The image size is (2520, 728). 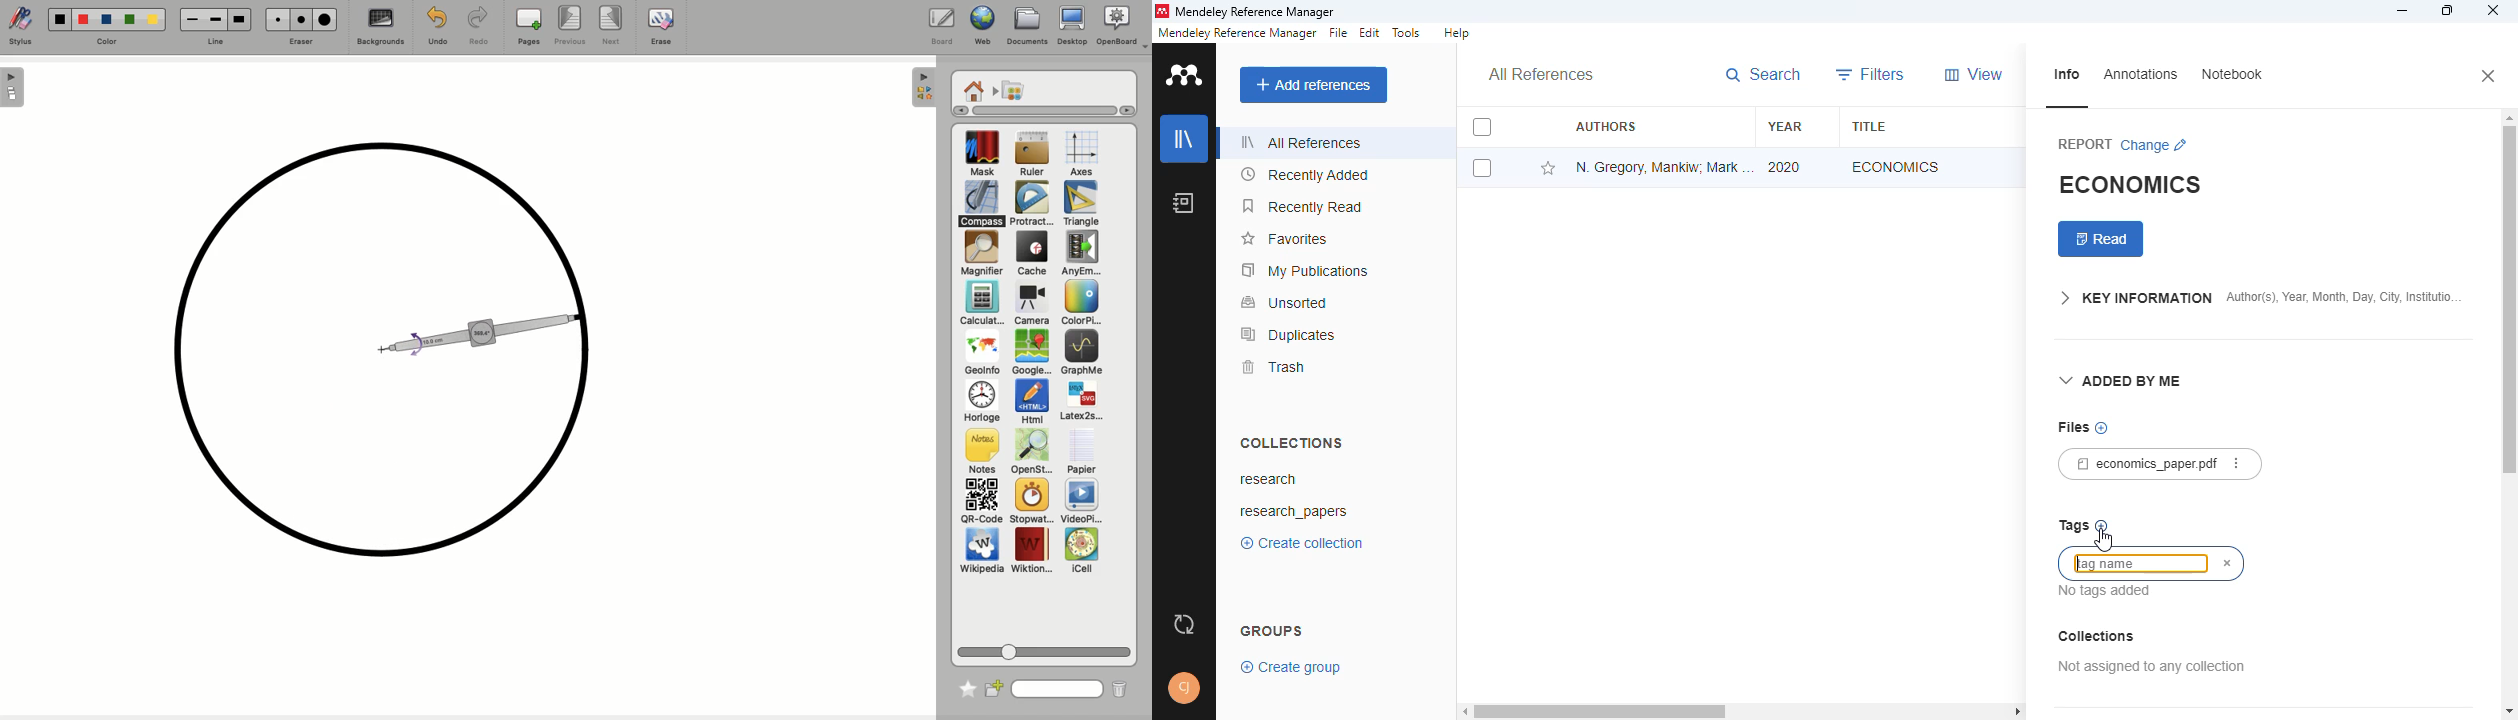 What do you see at coordinates (1456, 33) in the screenshot?
I see `help` at bounding box center [1456, 33].